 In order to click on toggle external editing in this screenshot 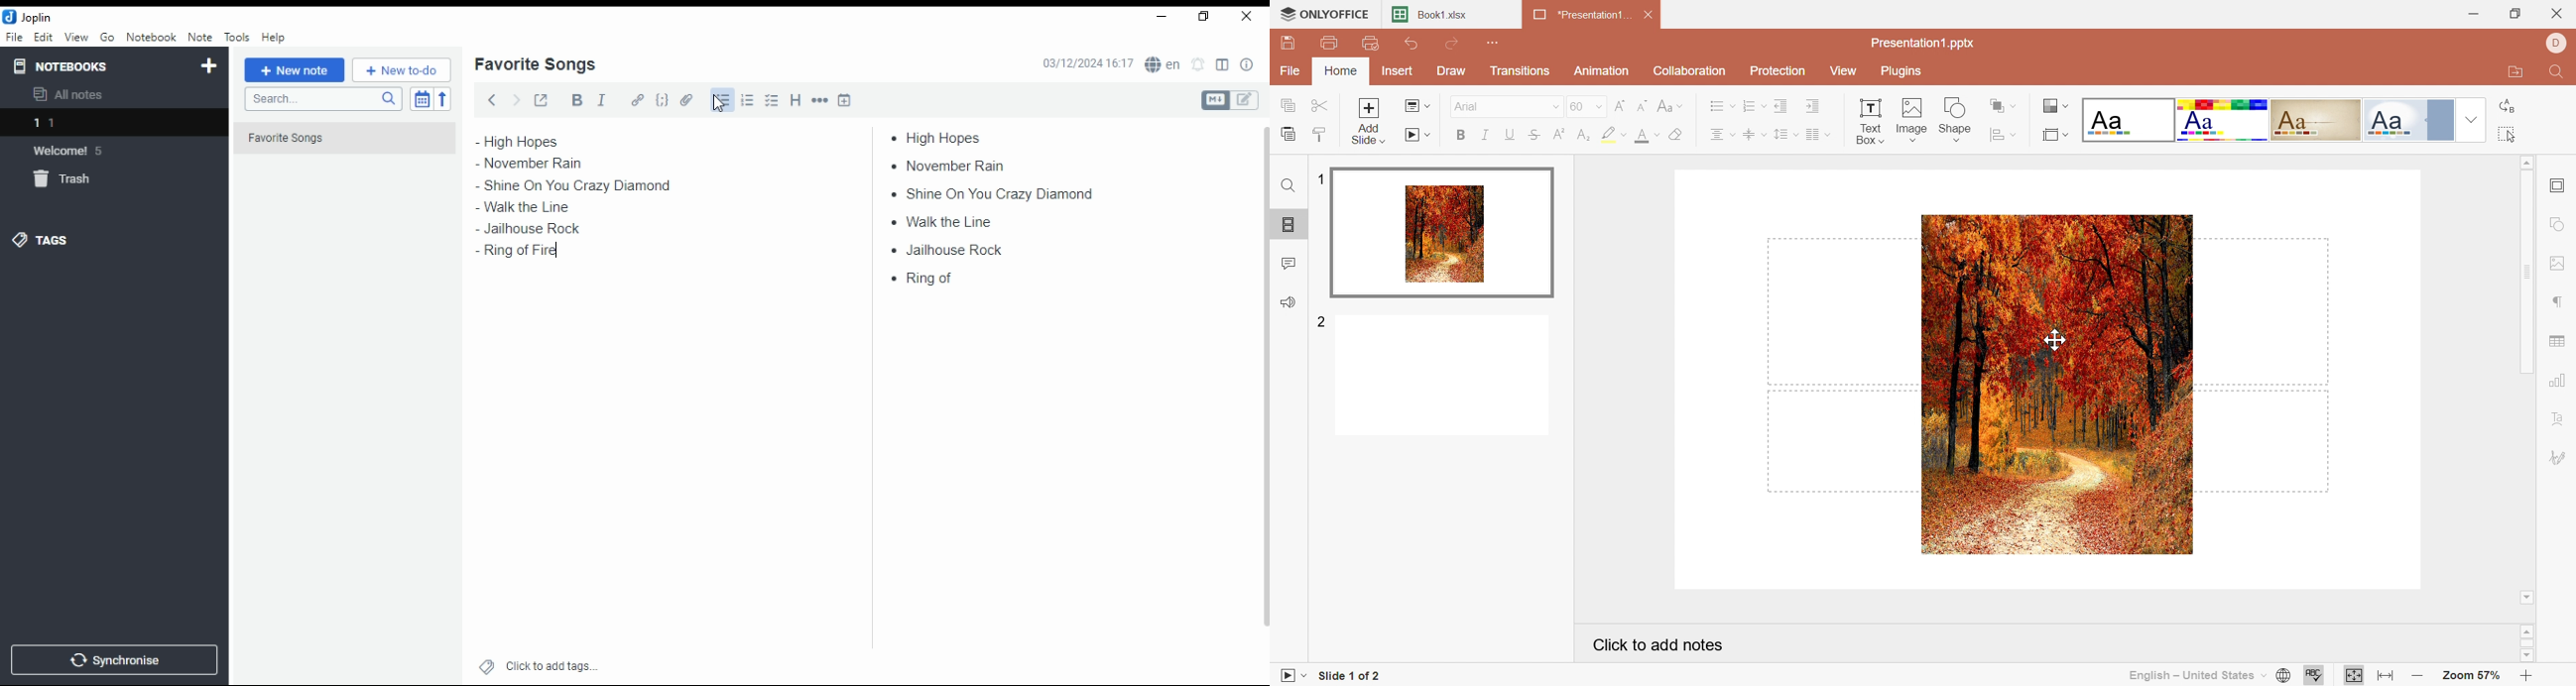, I will do `click(542, 99)`.